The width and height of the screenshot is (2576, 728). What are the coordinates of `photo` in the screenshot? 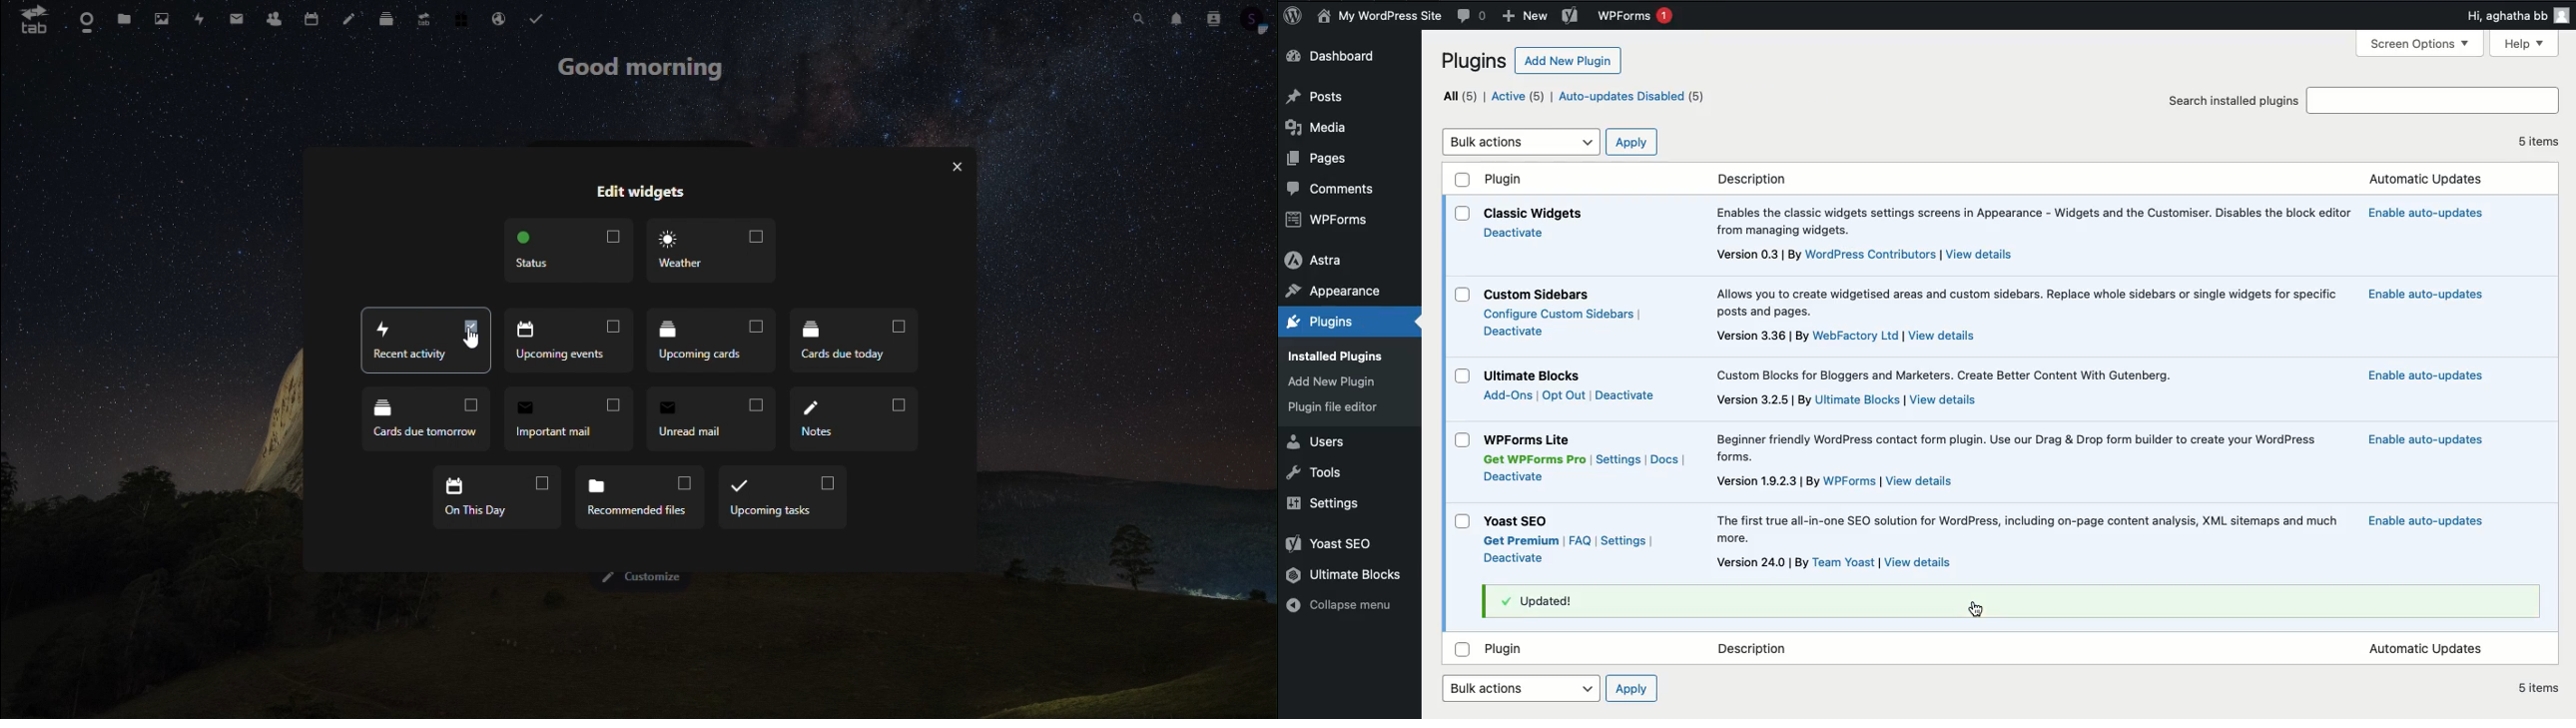 It's located at (162, 17).